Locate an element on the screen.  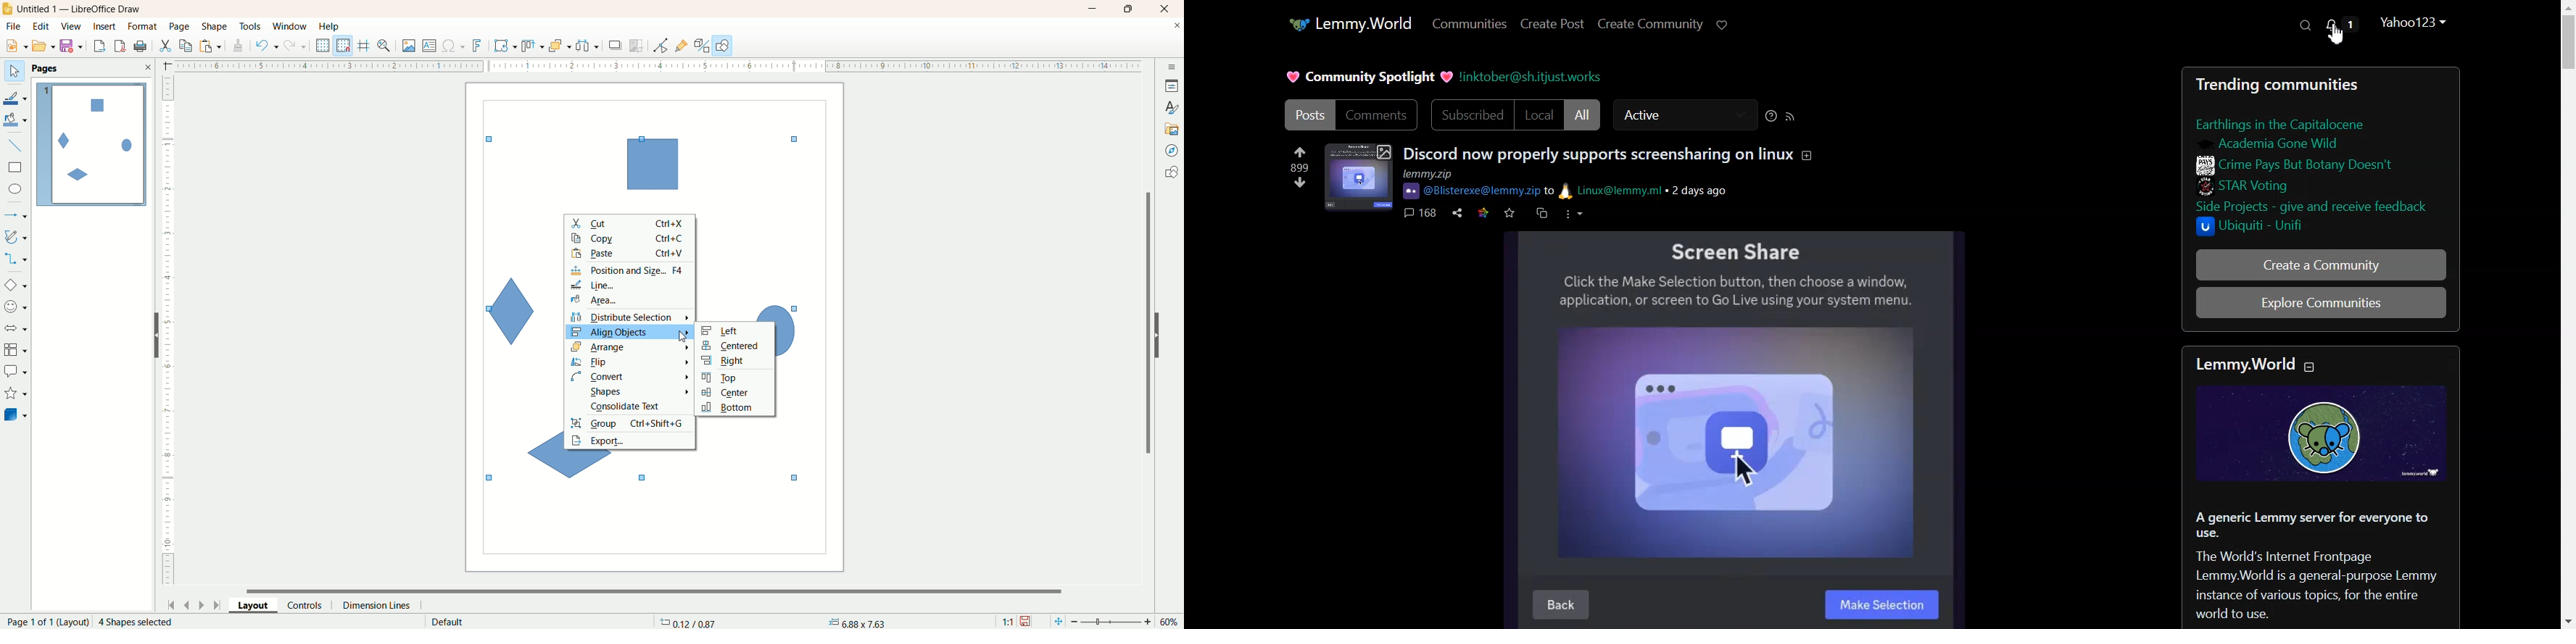
Create Community  is located at coordinates (1651, 23).